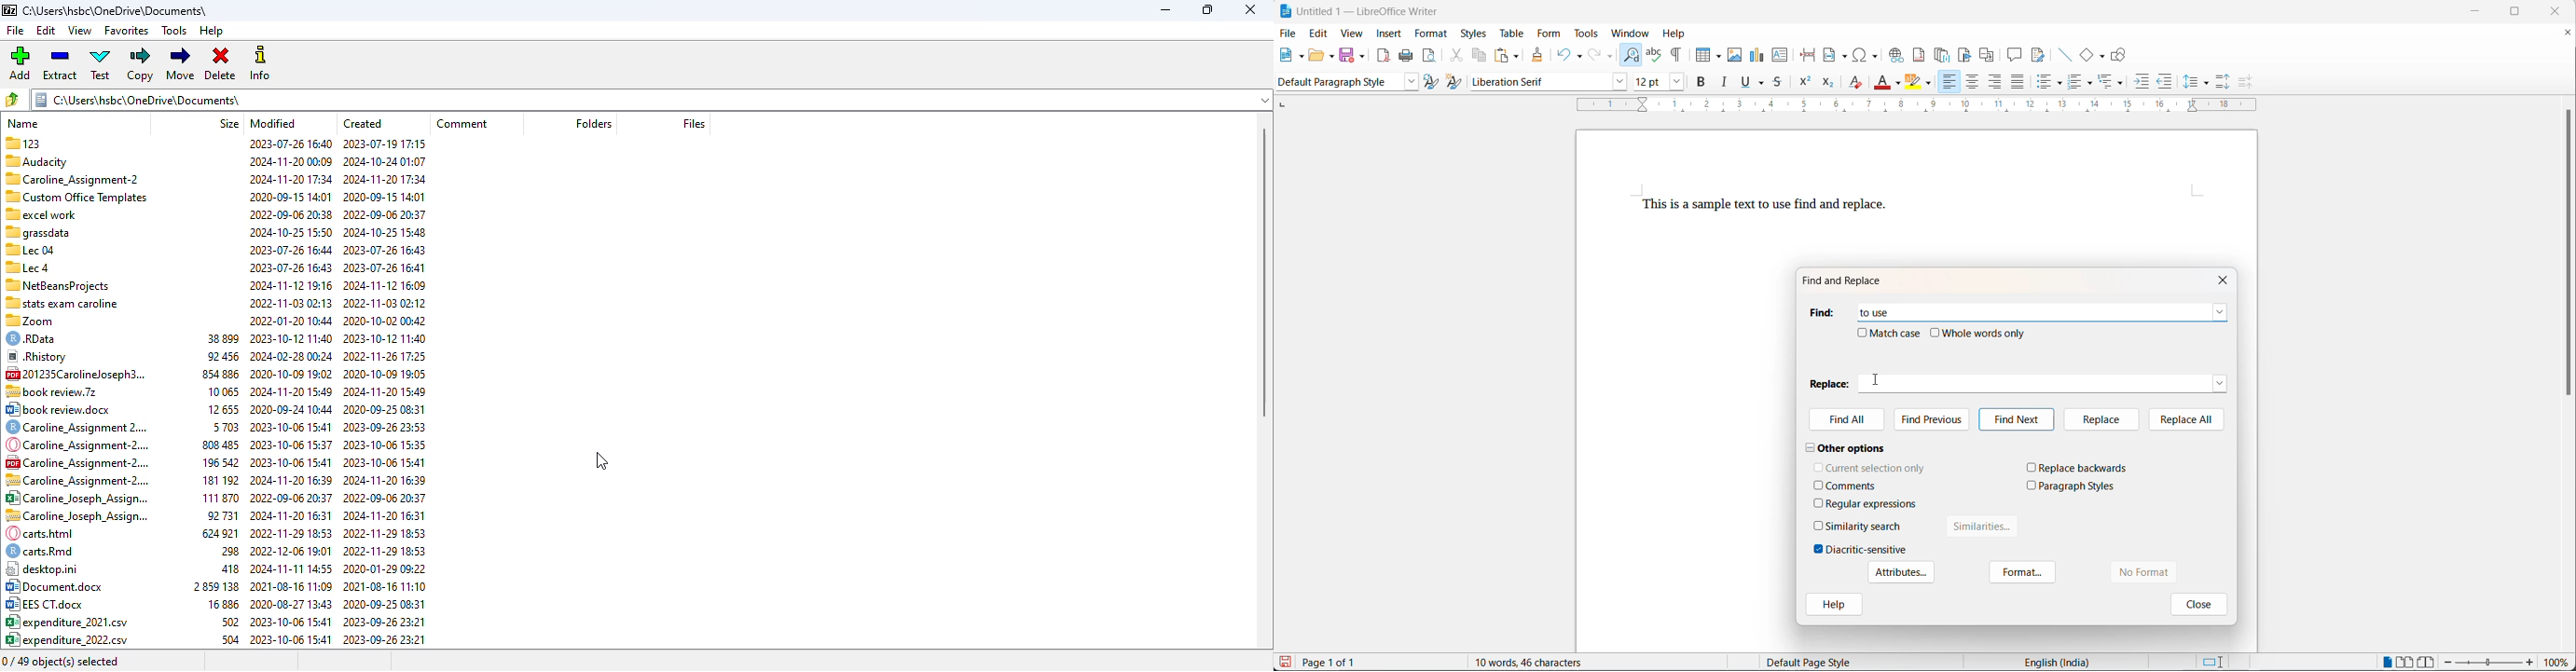 Image resolution: width=2576 pixels, height=672 pixels. I want to click on text align left, so click(1996, 84).